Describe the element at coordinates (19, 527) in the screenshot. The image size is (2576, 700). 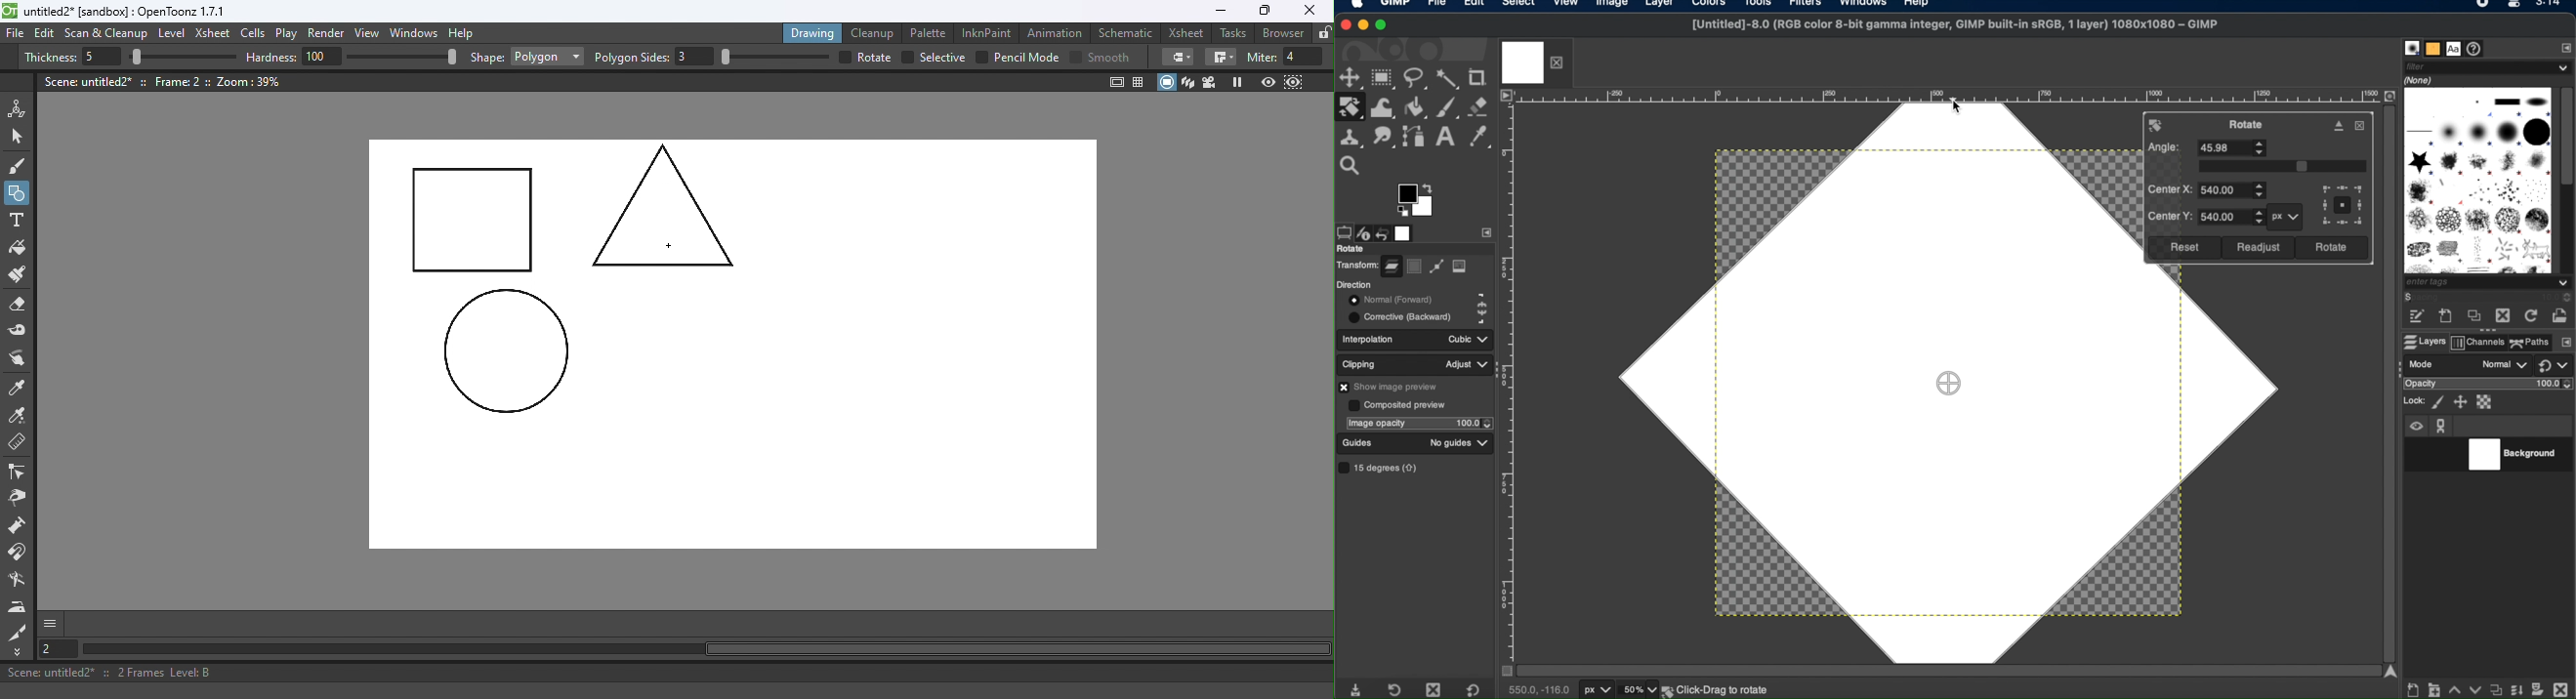
I see `Magnet tool` at that location.